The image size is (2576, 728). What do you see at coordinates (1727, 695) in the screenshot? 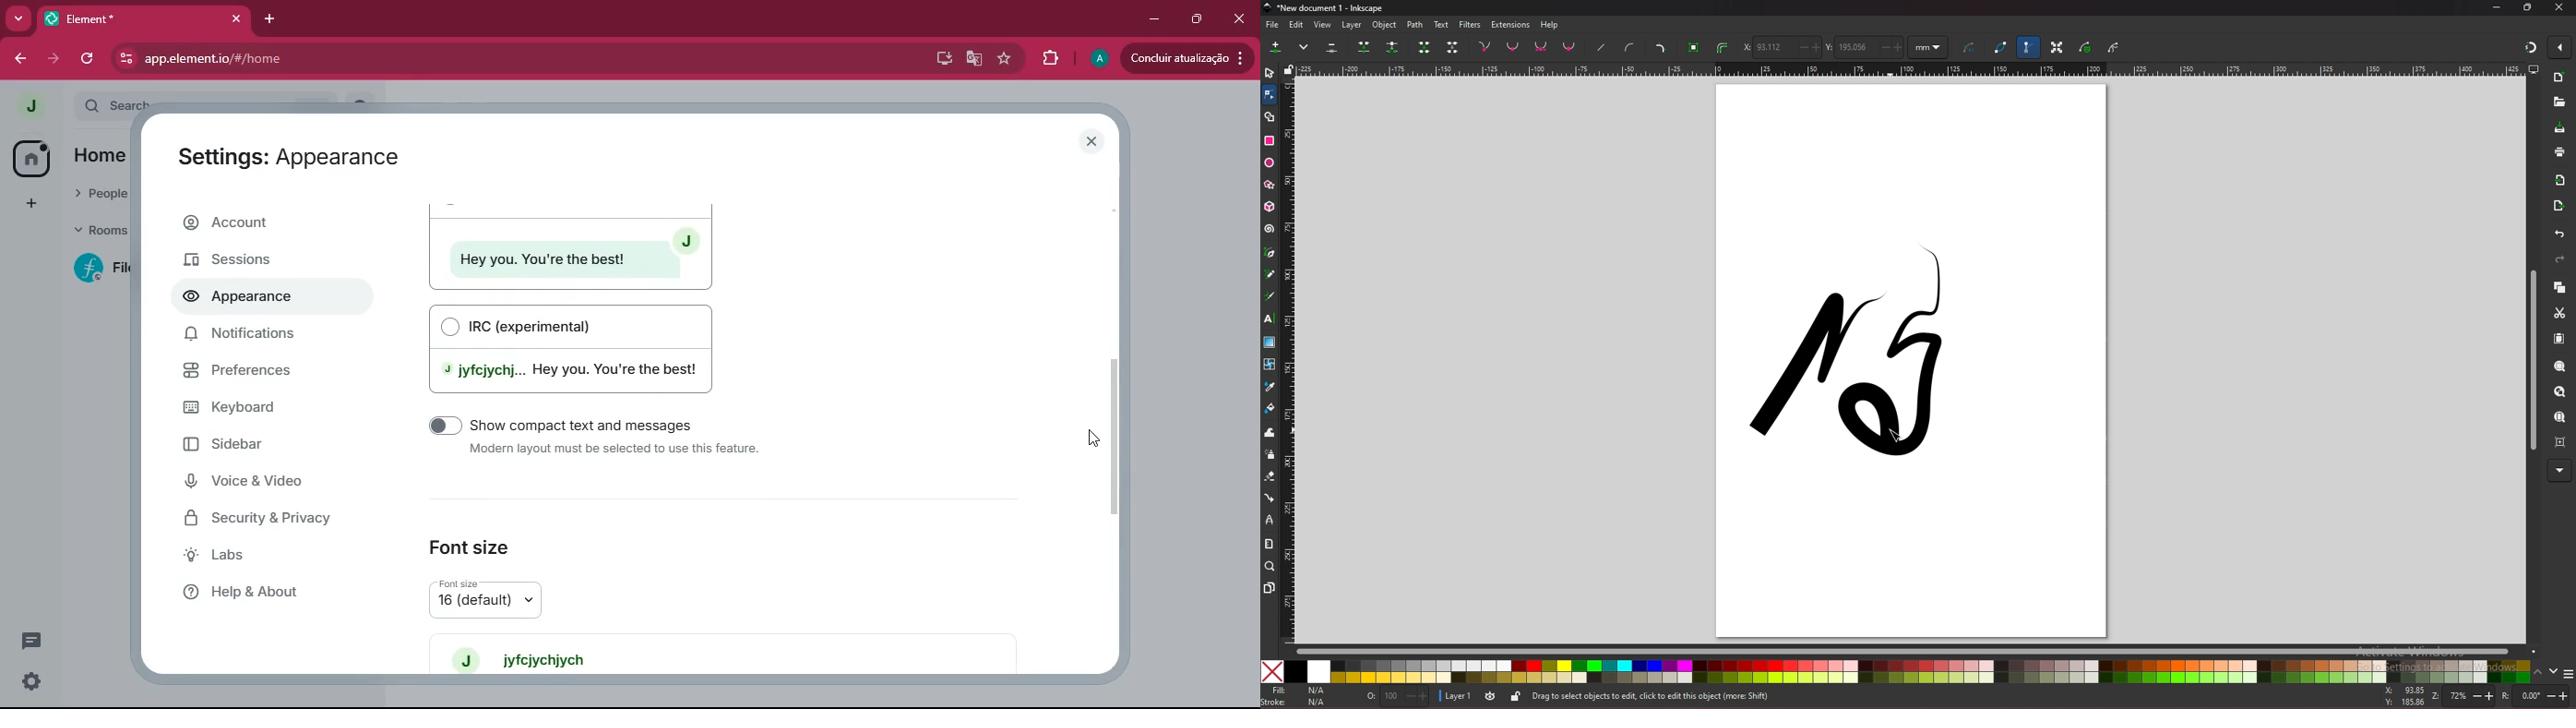
I see `info` at bounding box center [1727, 695].